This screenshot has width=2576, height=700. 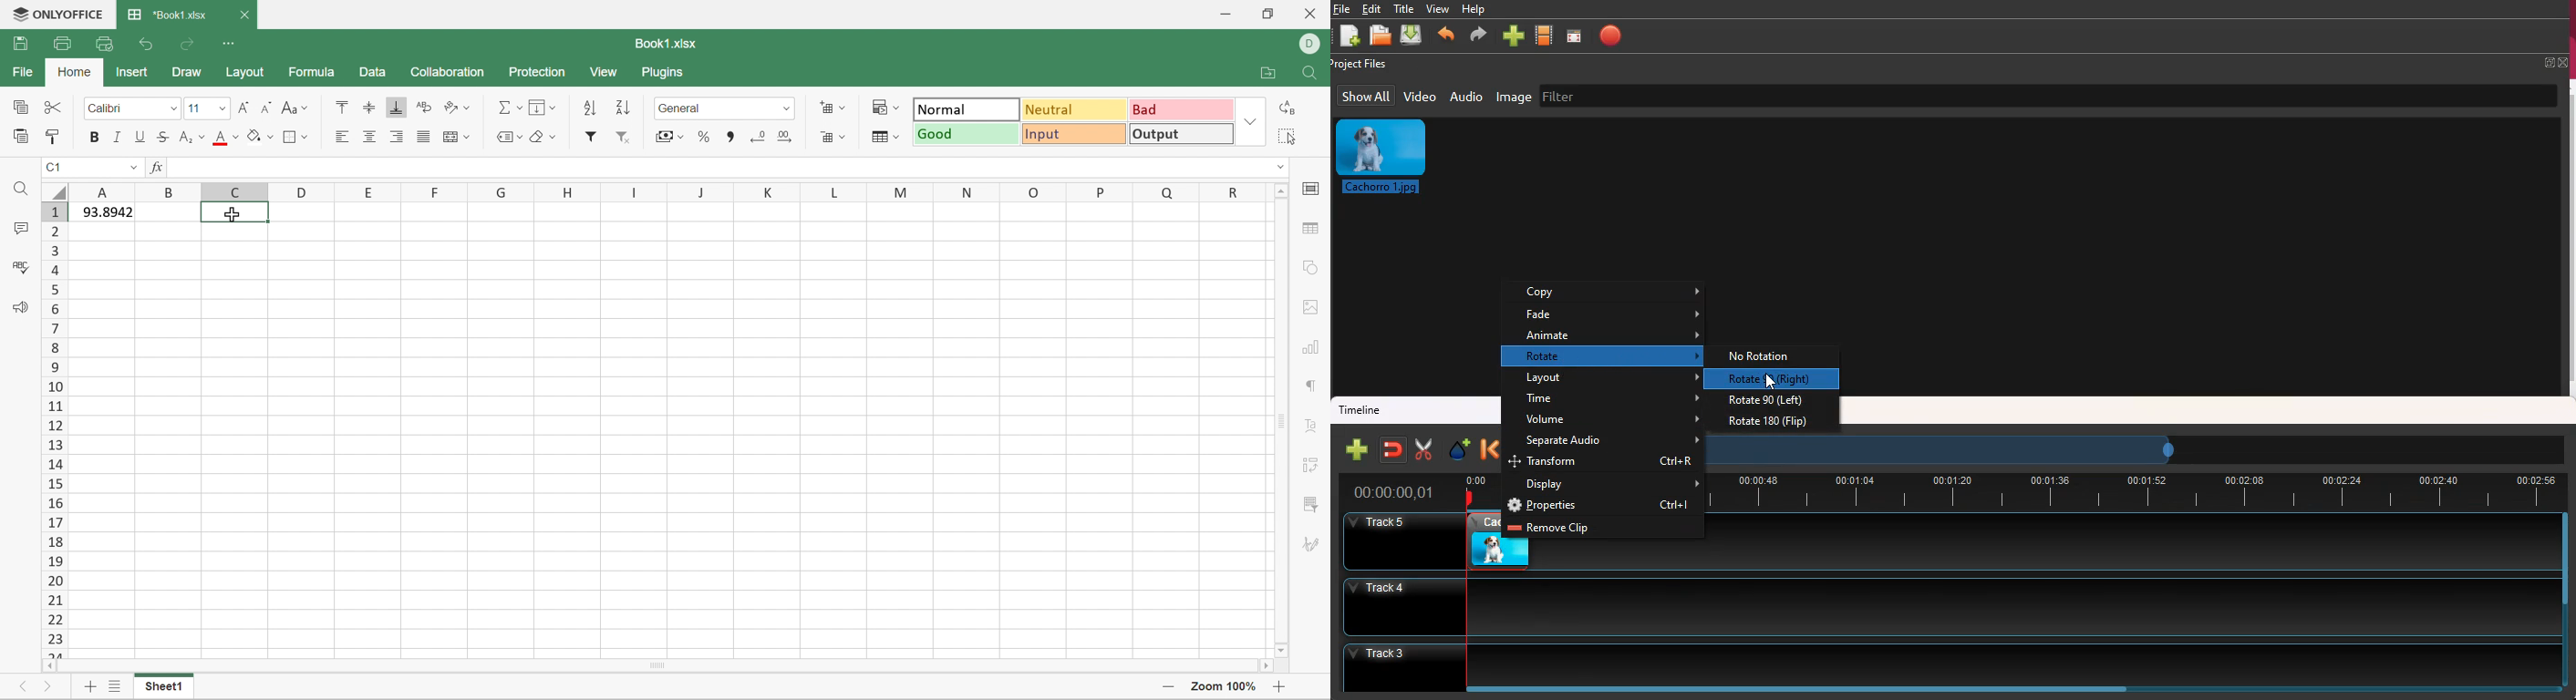 What do you see at coordinates (1545, 35) in the screenshot?
I see `movie` at bounding box center [1545, 35].